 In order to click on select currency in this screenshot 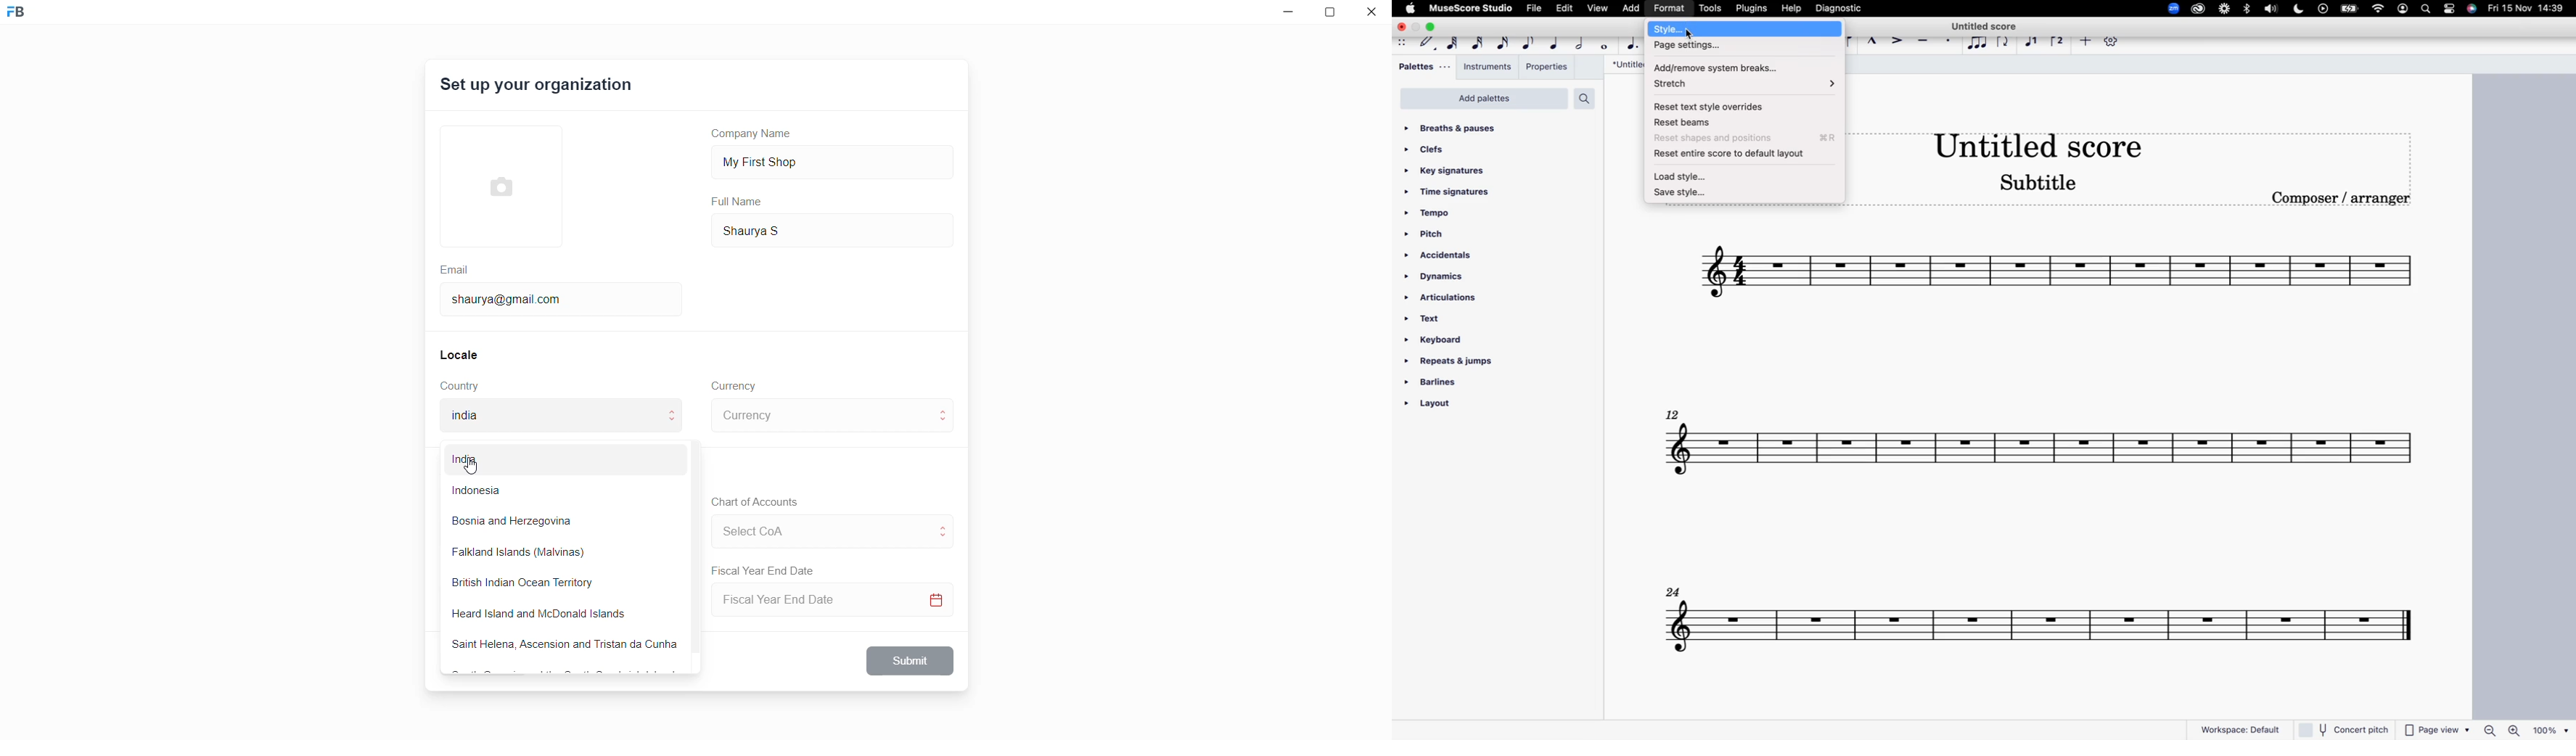, I will do `click(820, 414)`.